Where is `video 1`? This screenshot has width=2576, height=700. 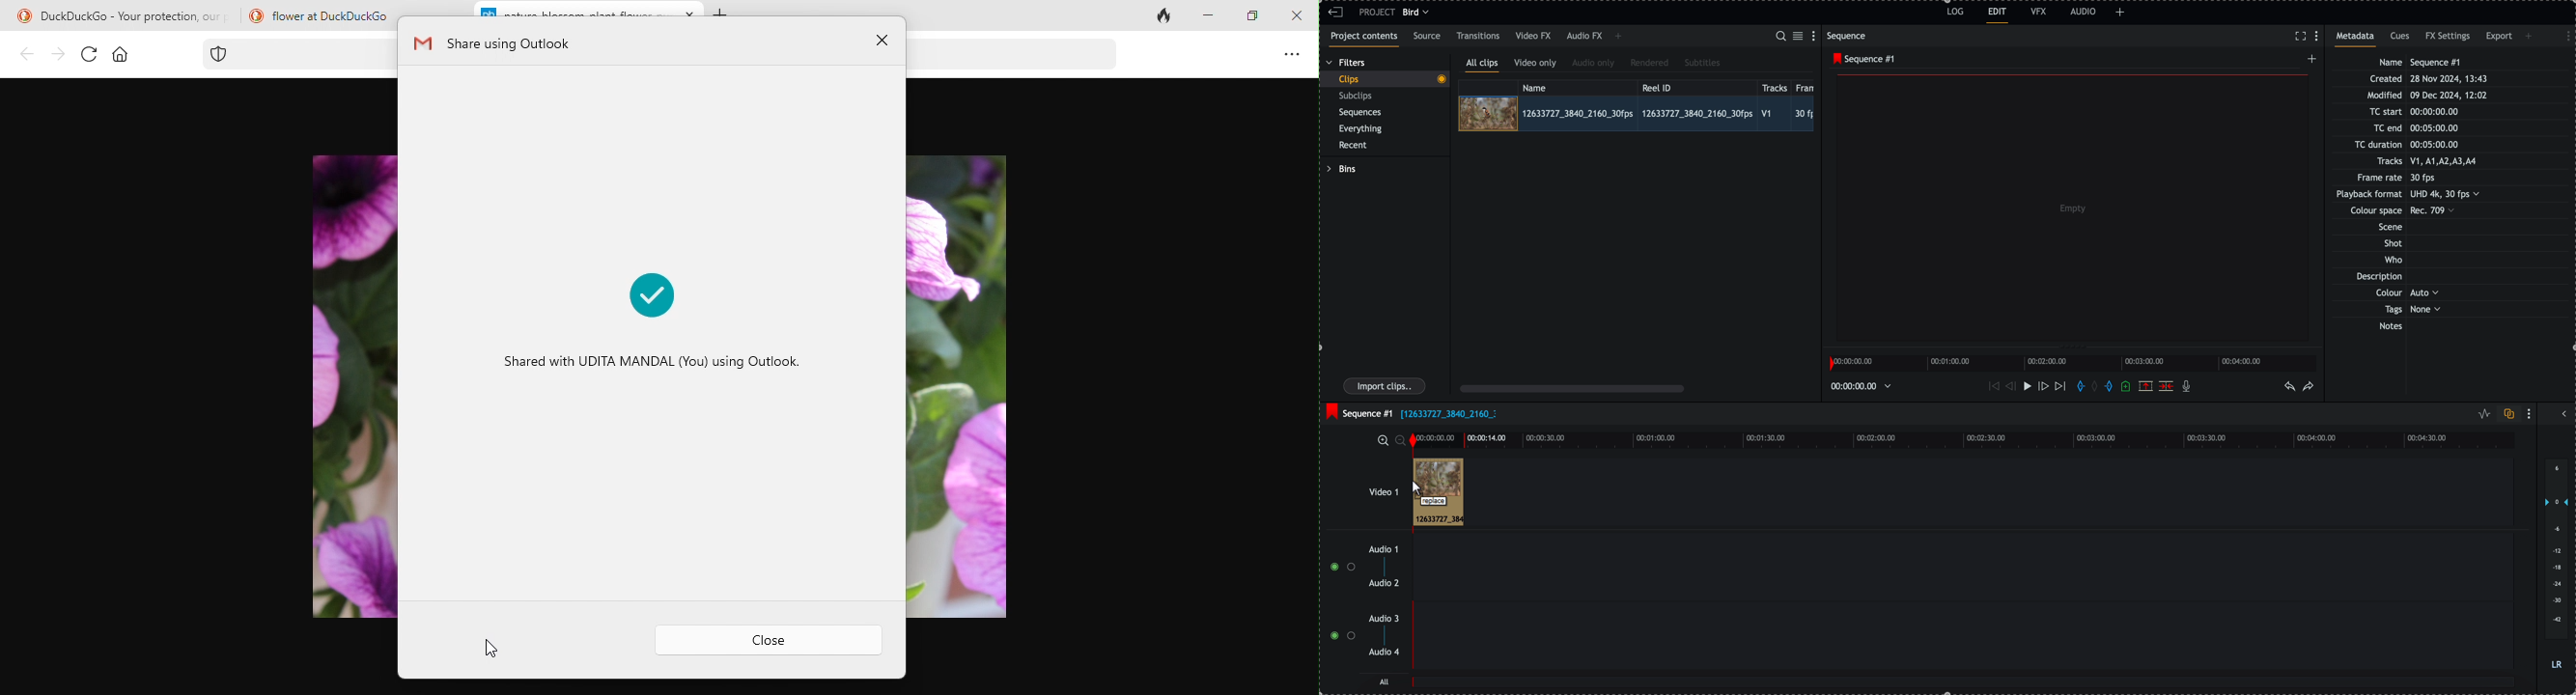
video 1 is located at coordinates (1371, 487).